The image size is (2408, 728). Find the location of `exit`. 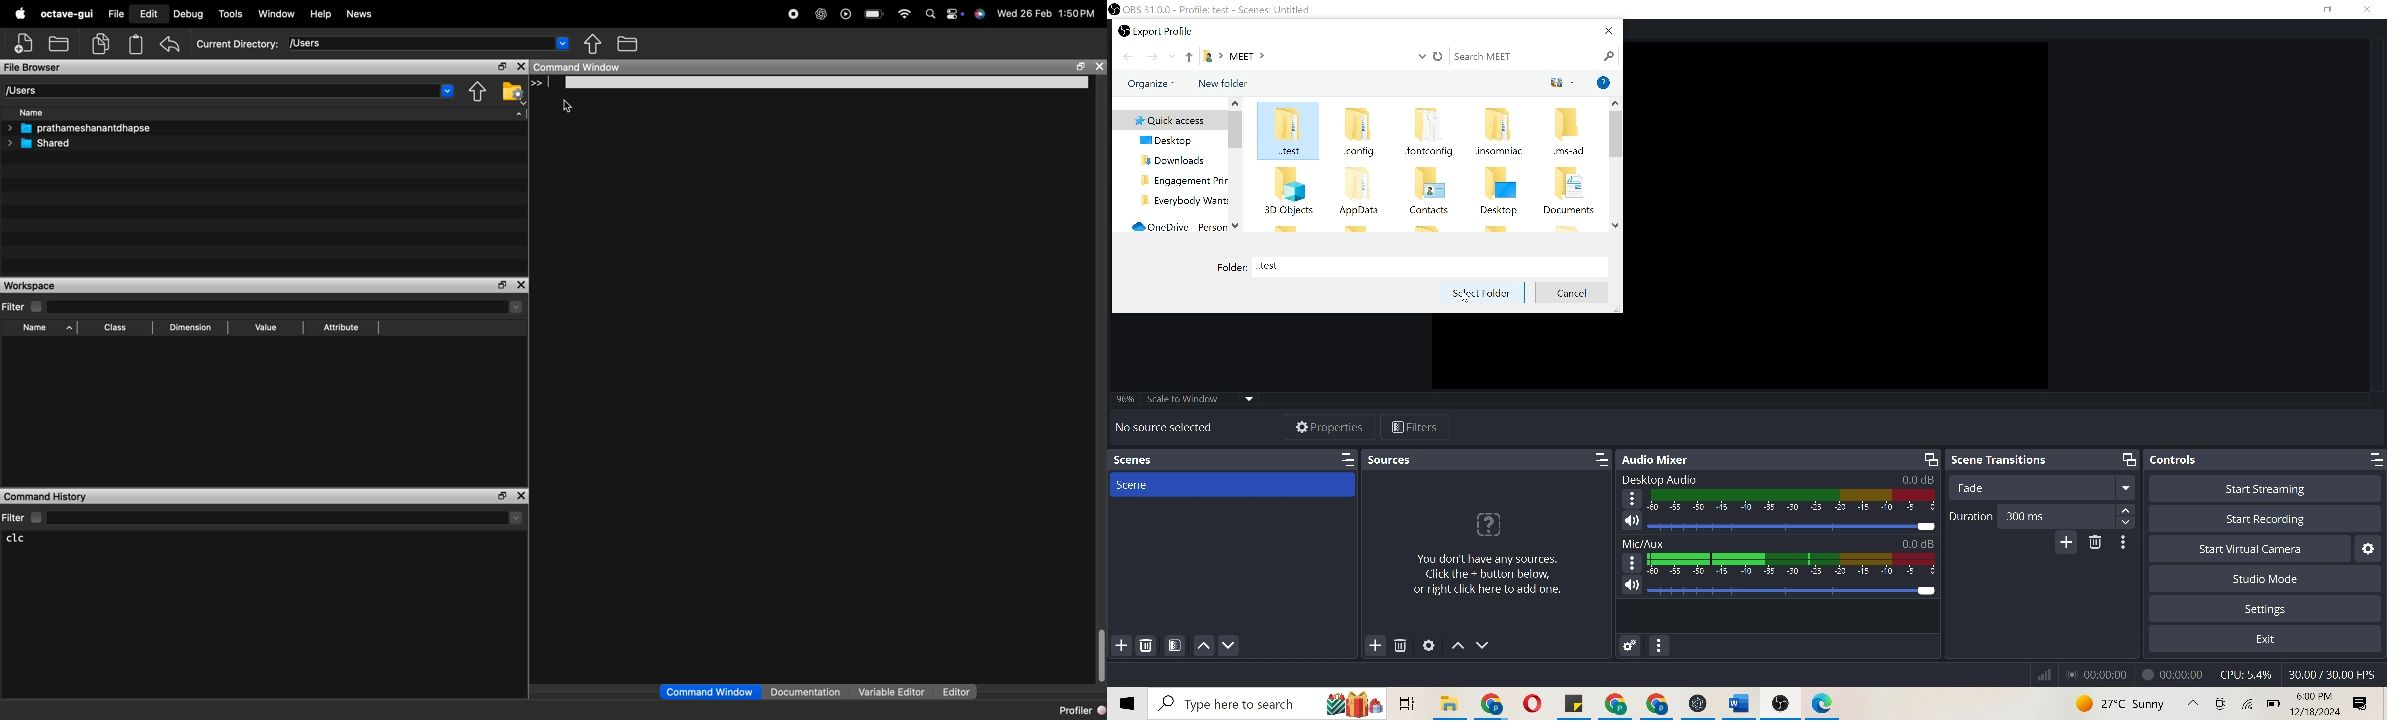

exit is located at coordinates (2263, 636).